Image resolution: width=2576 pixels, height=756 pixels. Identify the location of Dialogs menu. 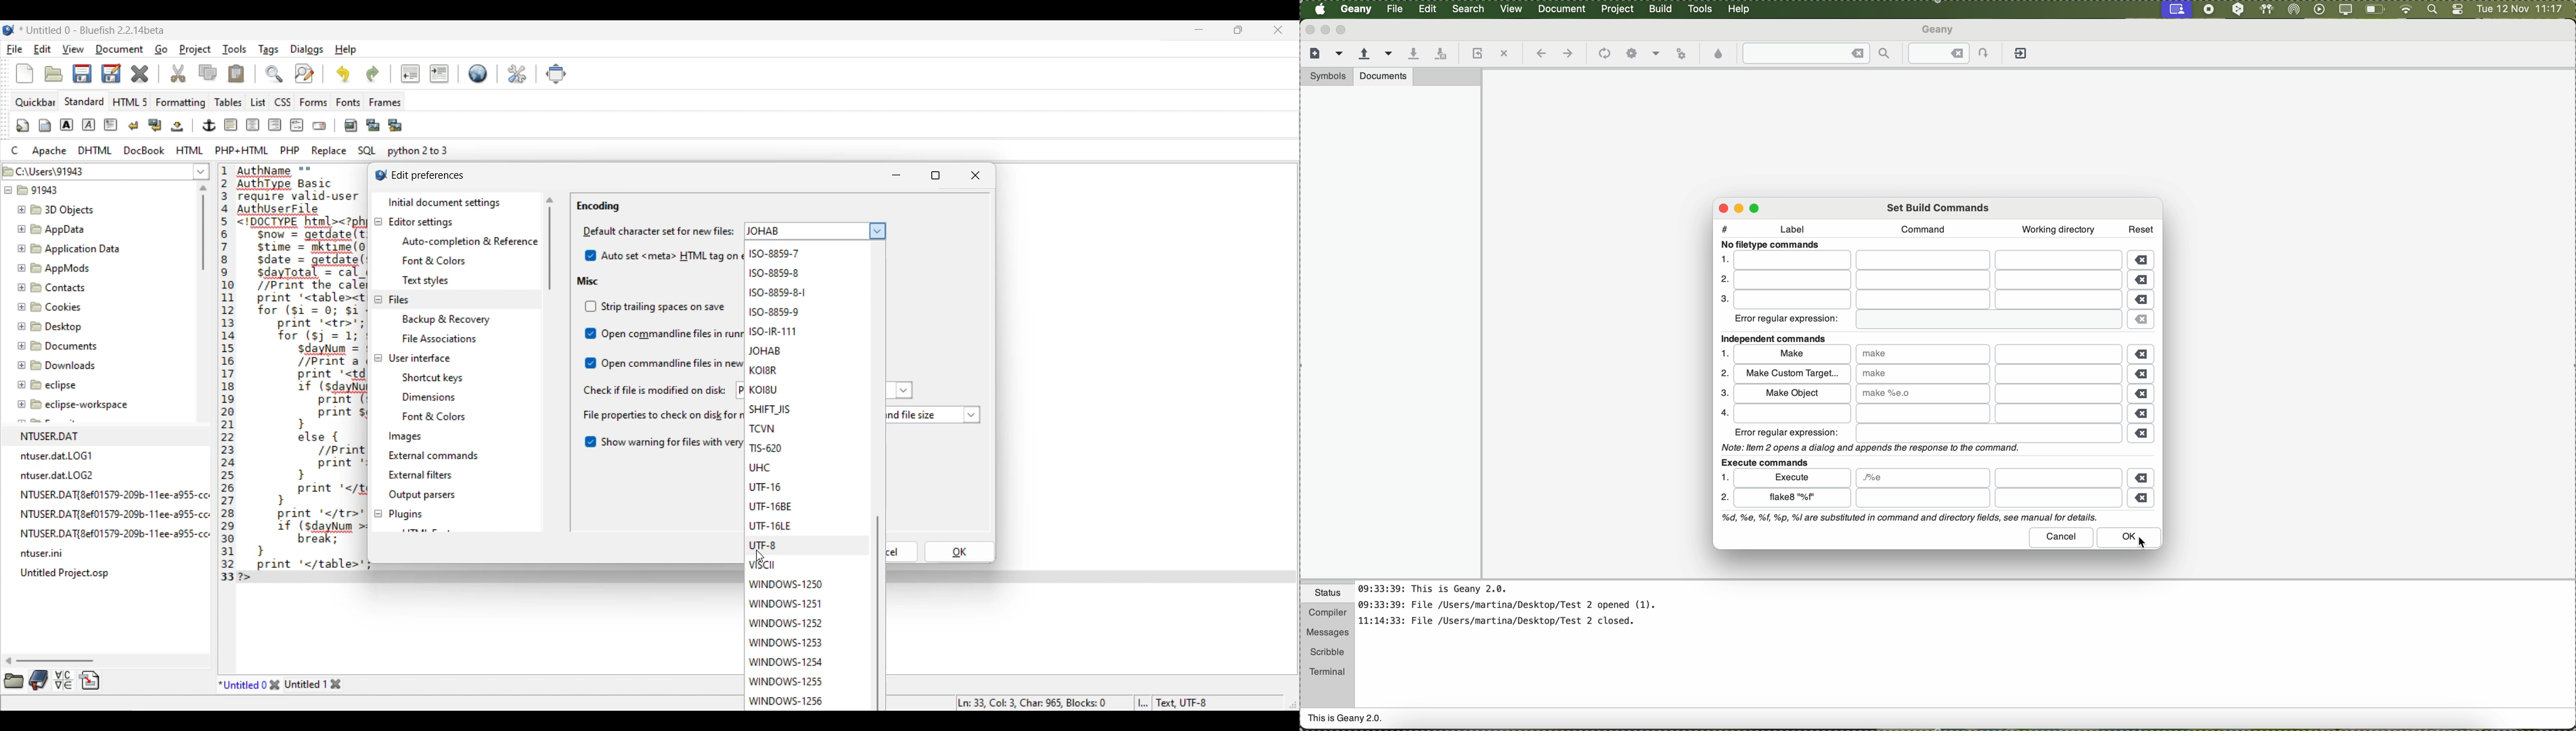
(307, 50).